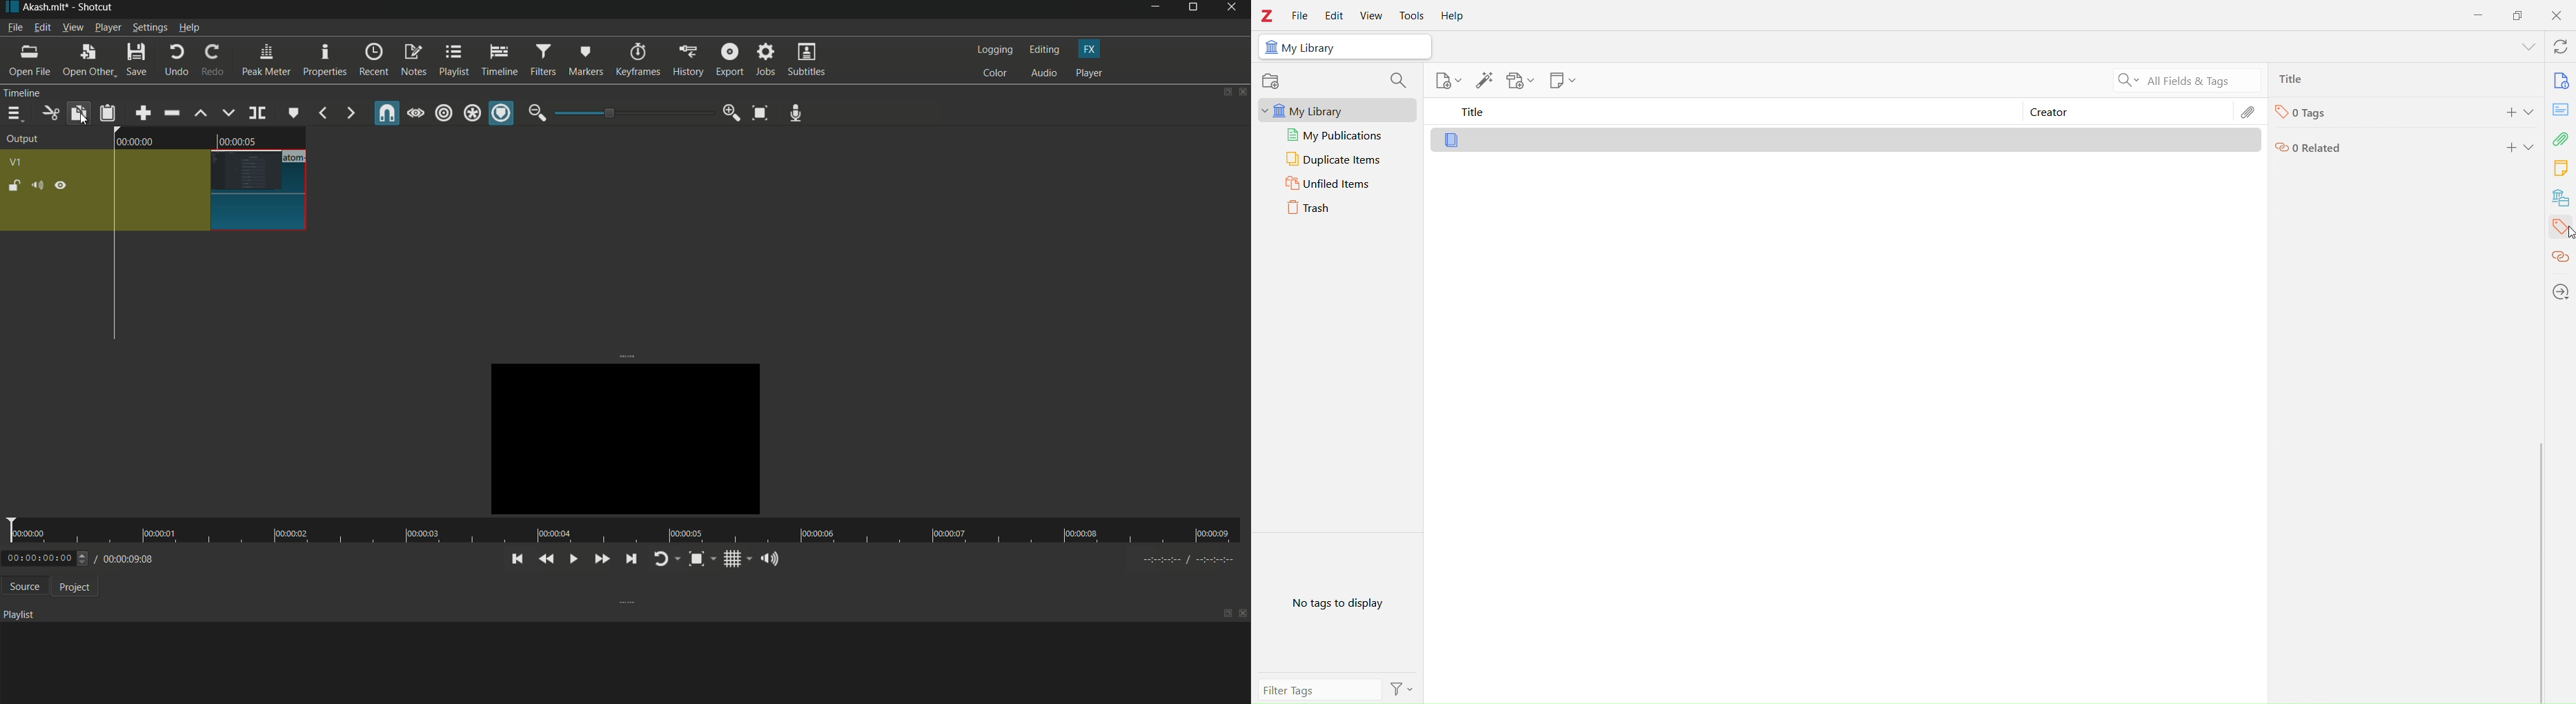 The height and width of the screenshot is (728, 2576). I want to click on Creator, so click(2121, 113).